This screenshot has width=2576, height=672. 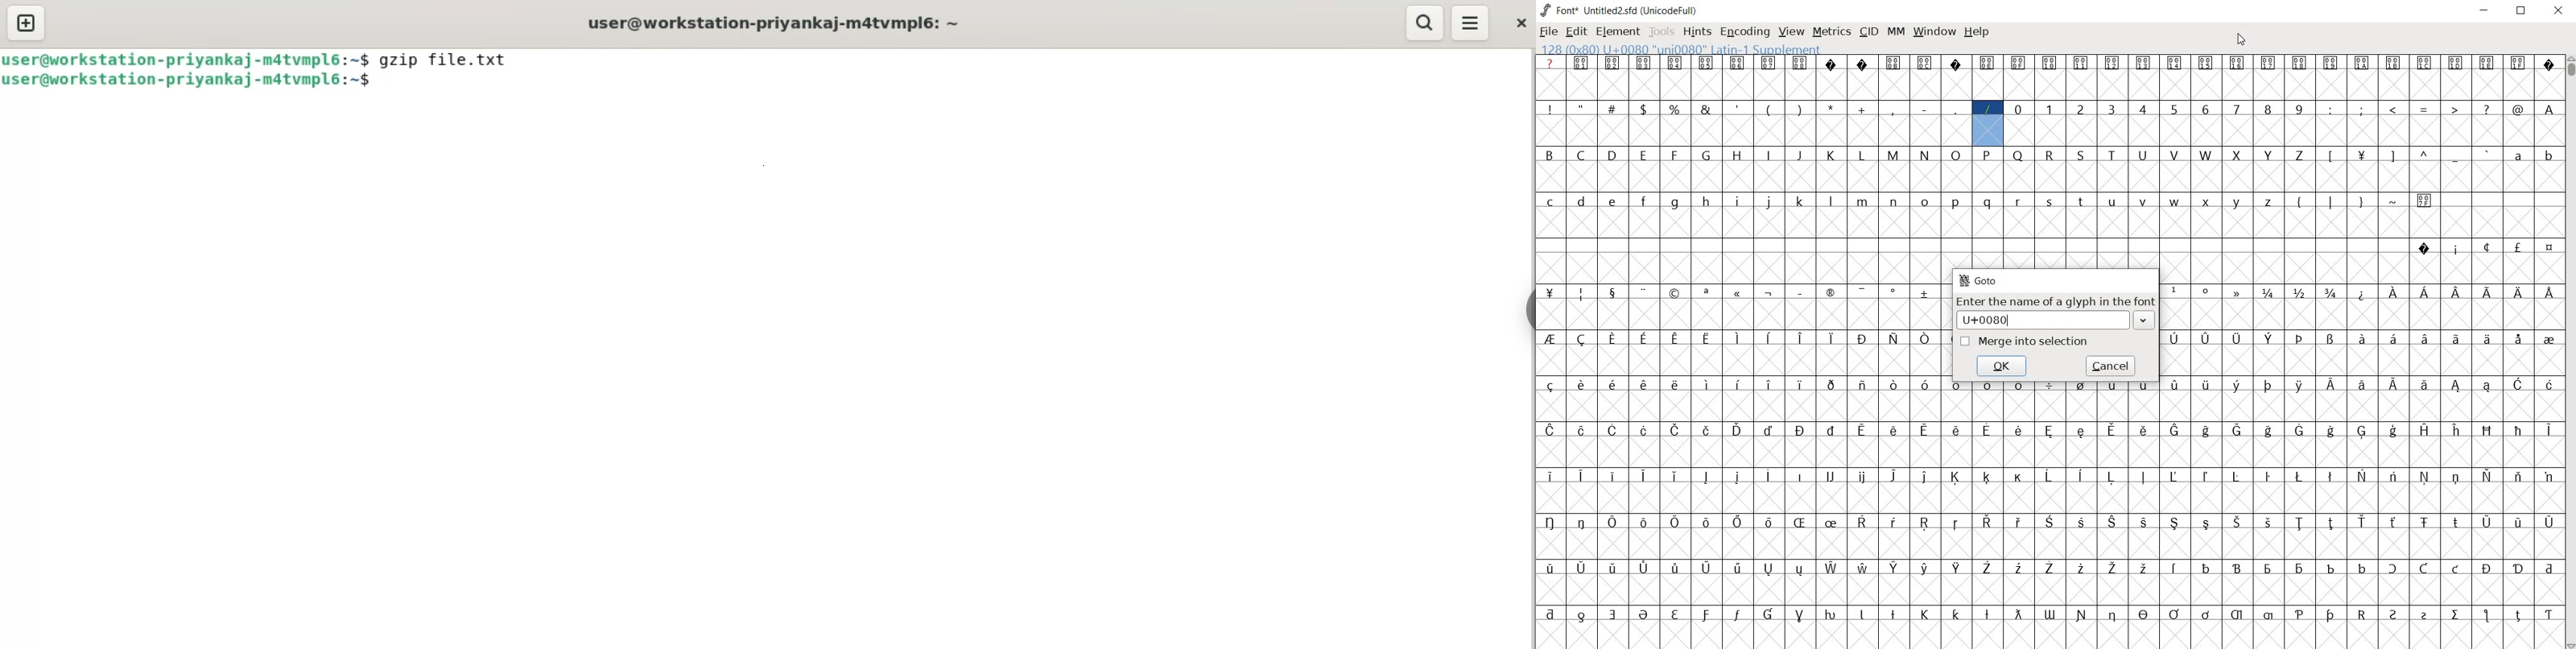 I want to click on glyph, so click(x=1613, y=294).